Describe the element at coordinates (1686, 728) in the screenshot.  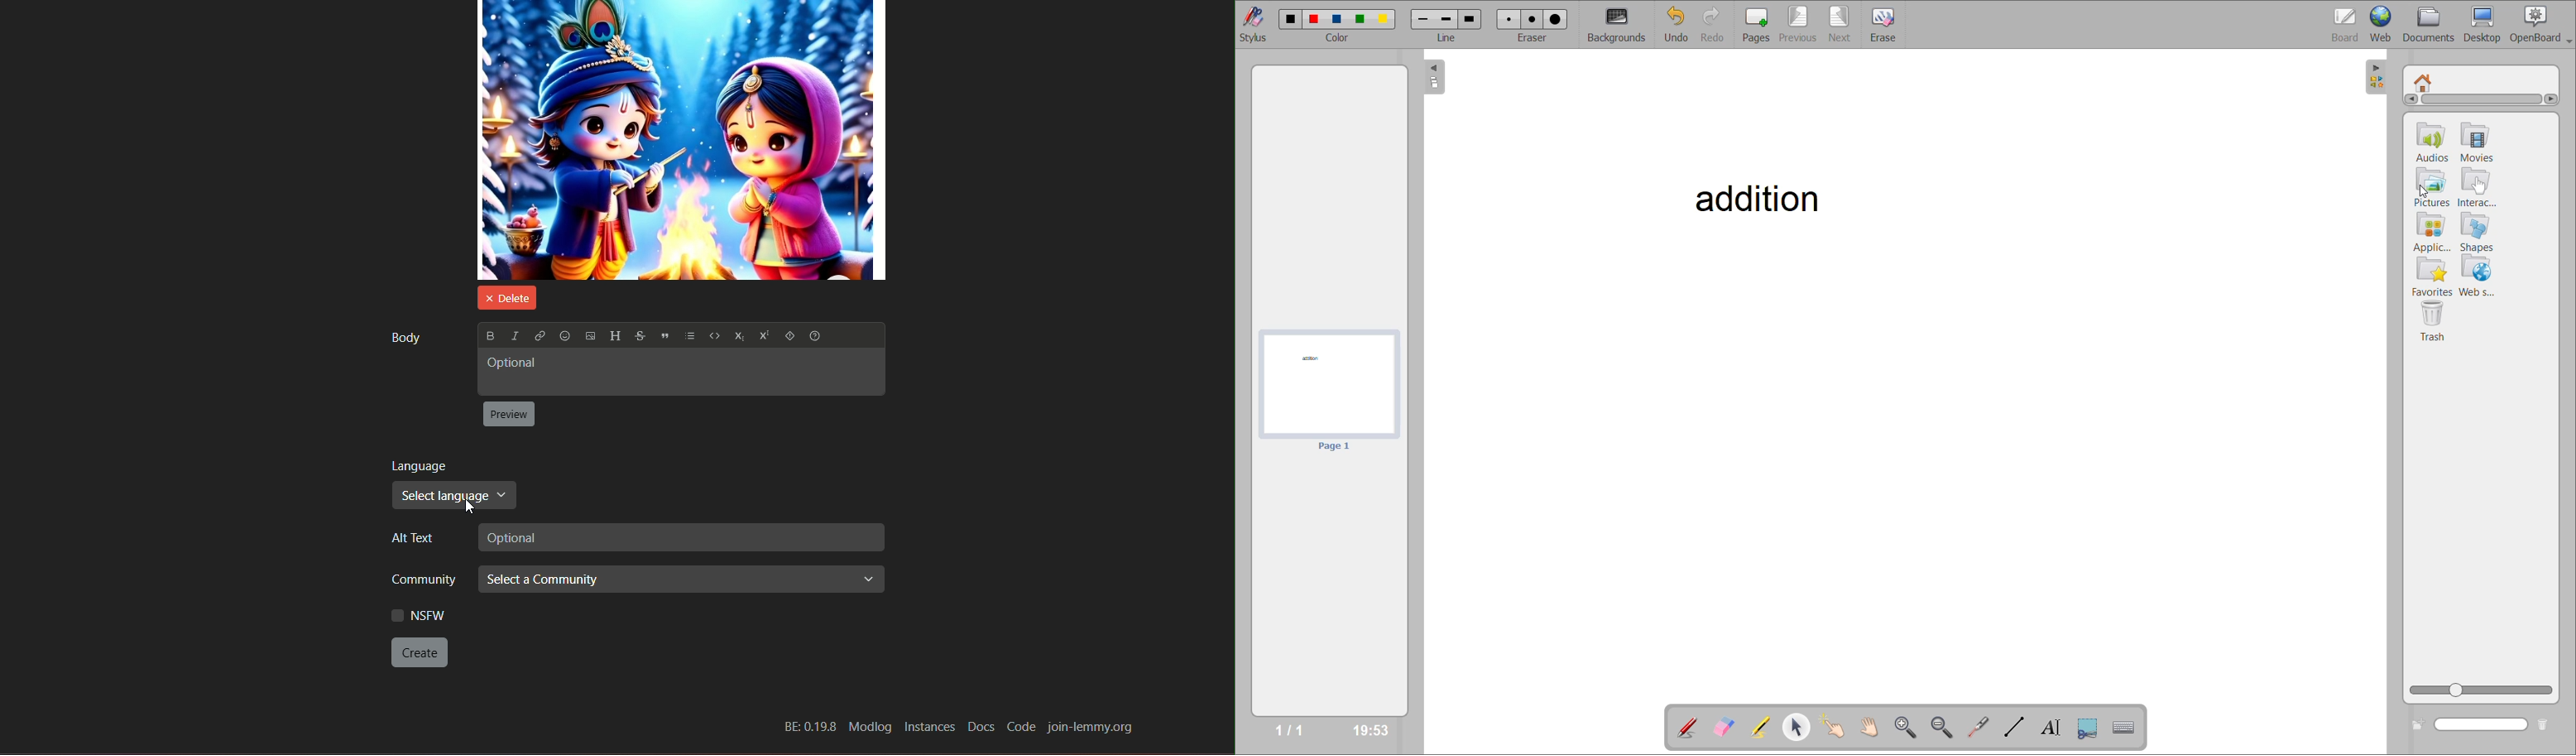
I see `annotate document` at that location.